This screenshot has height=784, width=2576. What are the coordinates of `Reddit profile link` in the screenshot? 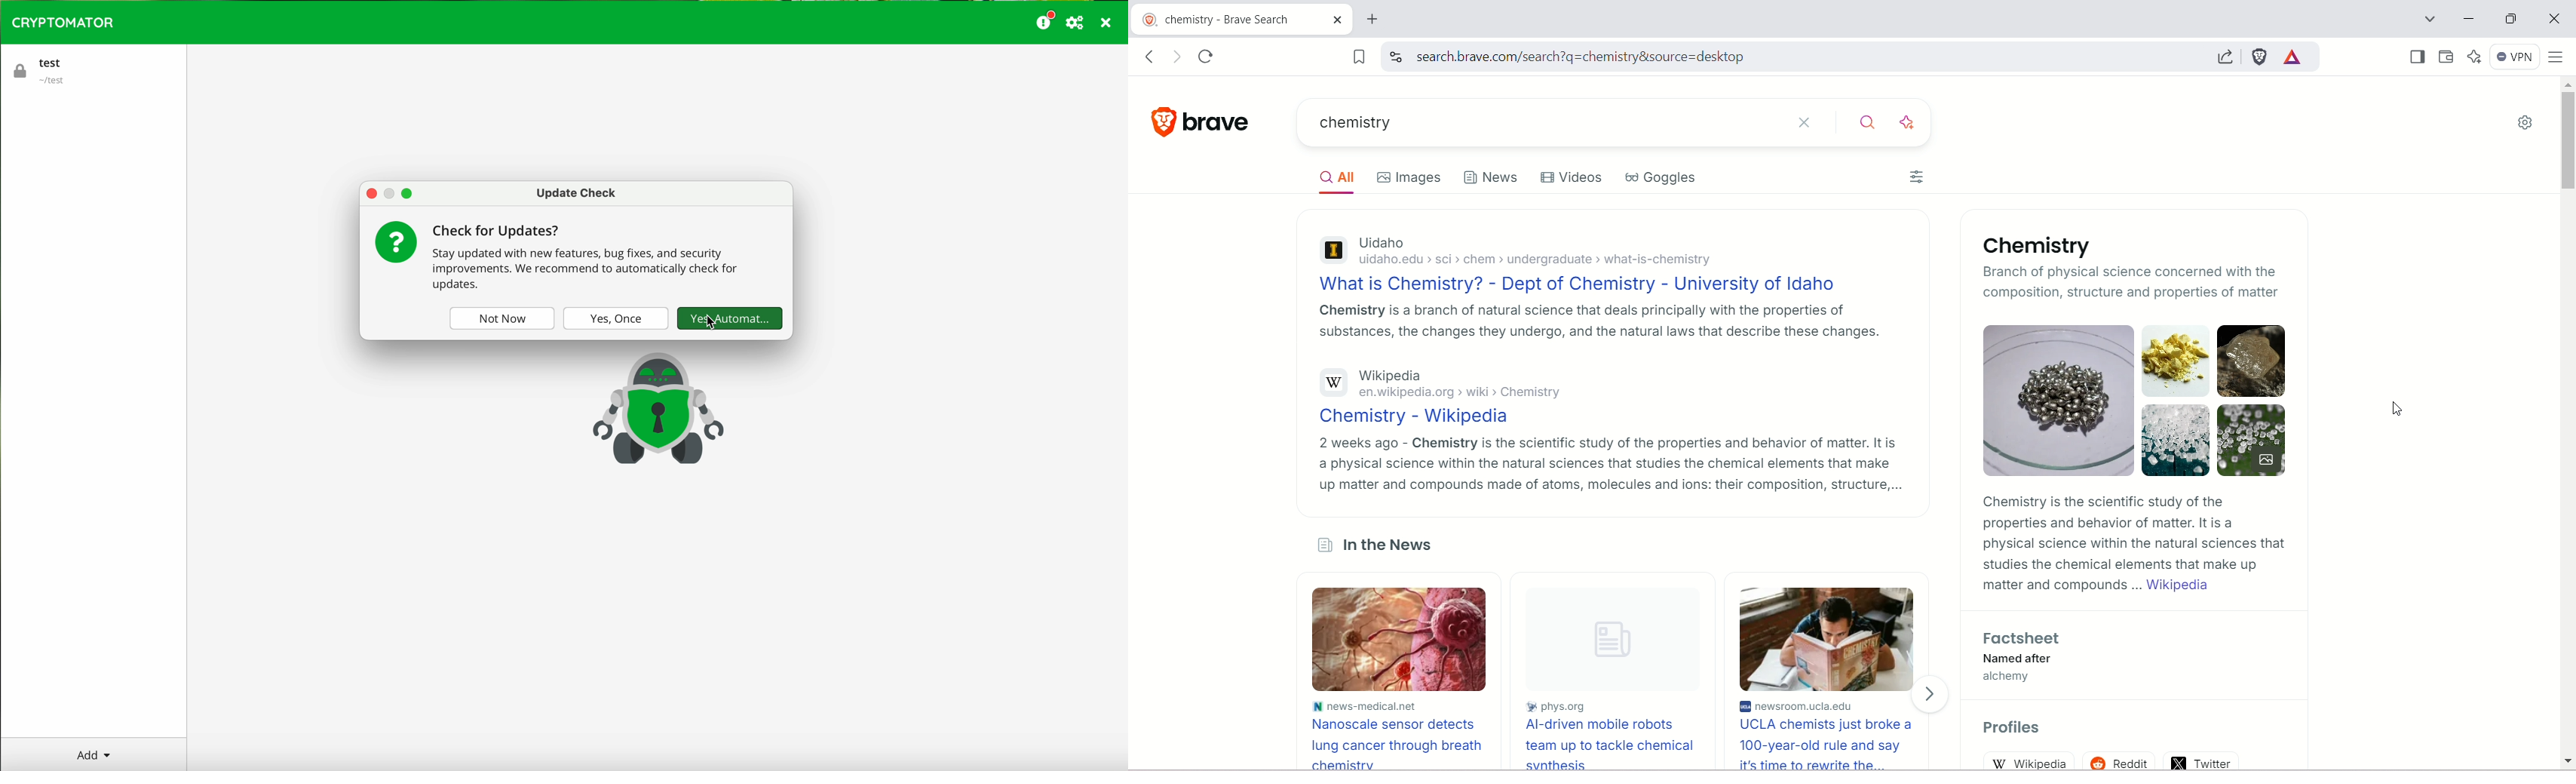 It's located at (2119, 760).